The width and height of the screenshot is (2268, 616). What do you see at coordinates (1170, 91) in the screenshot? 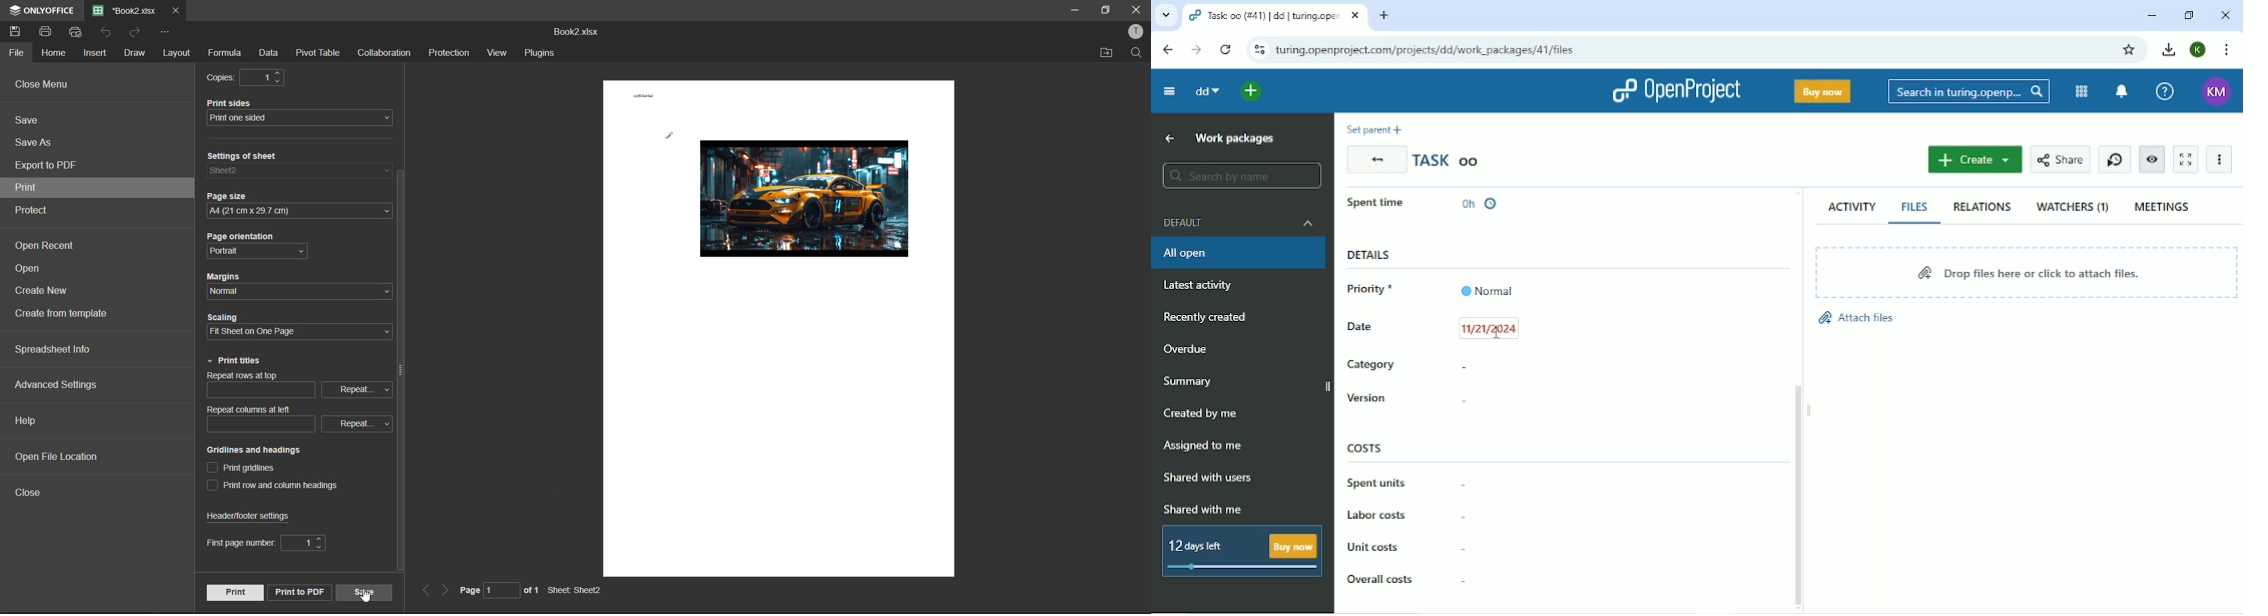
I see `Collapse project menu` at bounding box center [1170, 91].